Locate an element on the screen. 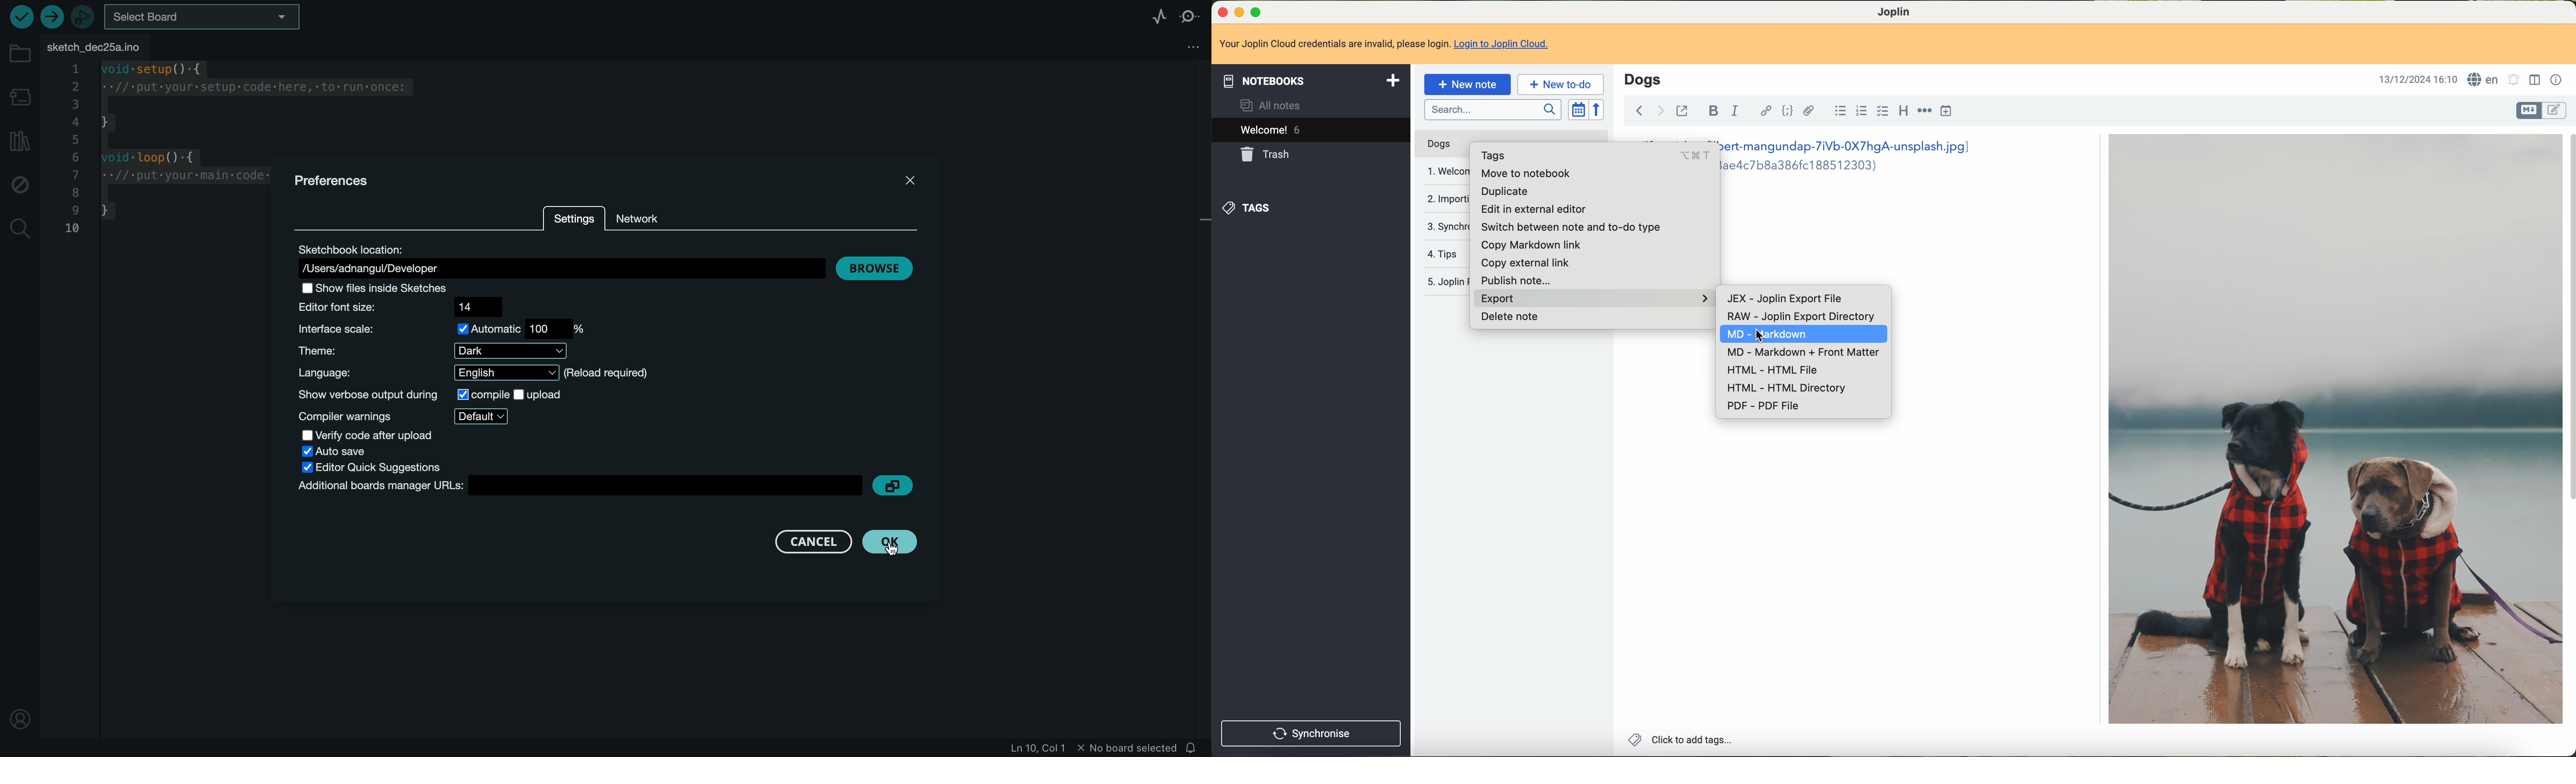 The width and height of the screenshot is (2576, 784). language is located at coordinates (2483, 79).